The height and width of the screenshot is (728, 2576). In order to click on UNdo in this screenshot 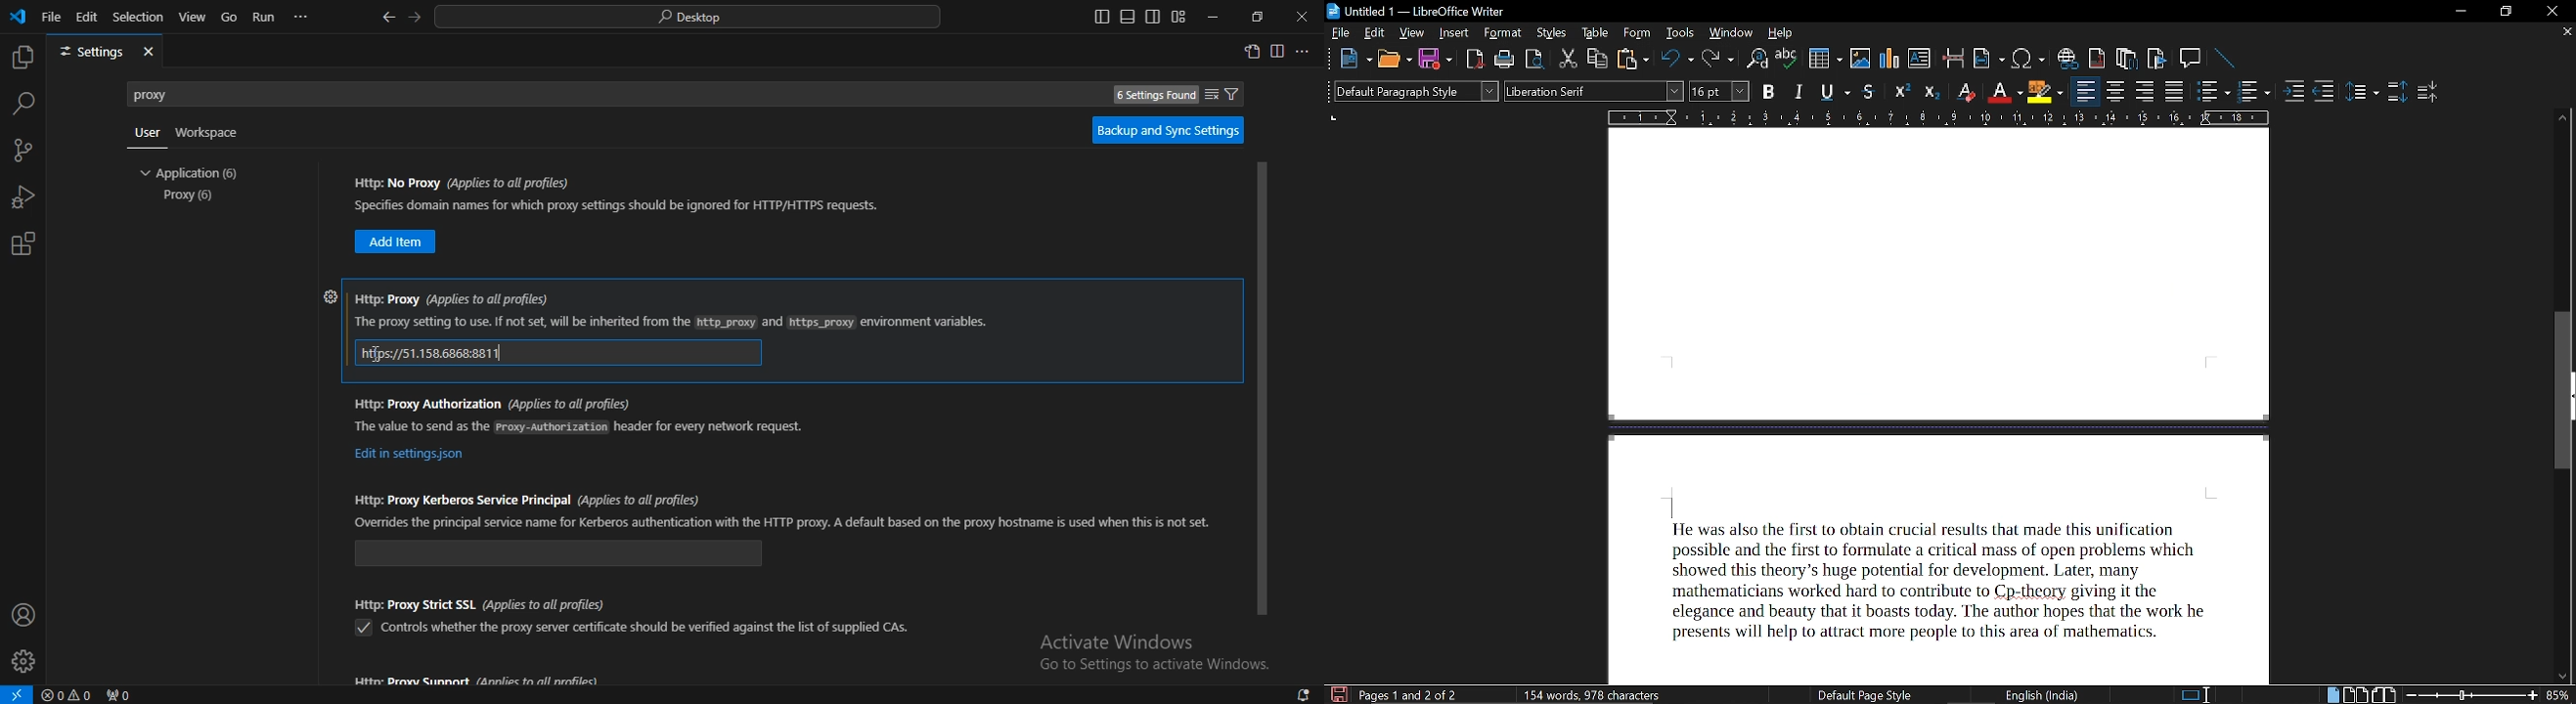, I will do `click(1678, 60)`.